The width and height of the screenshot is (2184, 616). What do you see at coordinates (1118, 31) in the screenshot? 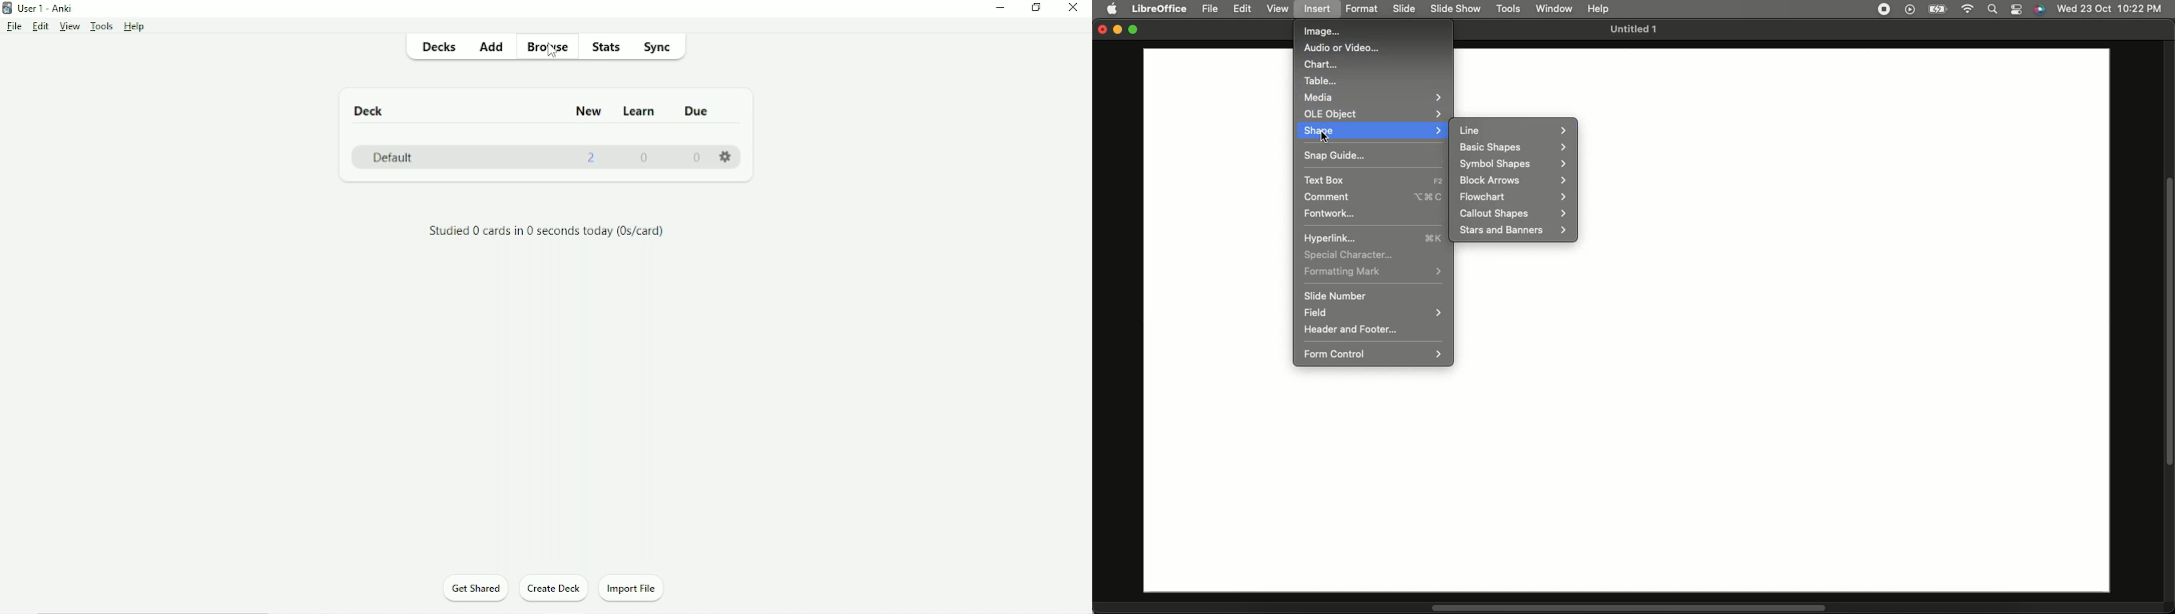
I see `Minimize` at bounding box center [1118, 31].